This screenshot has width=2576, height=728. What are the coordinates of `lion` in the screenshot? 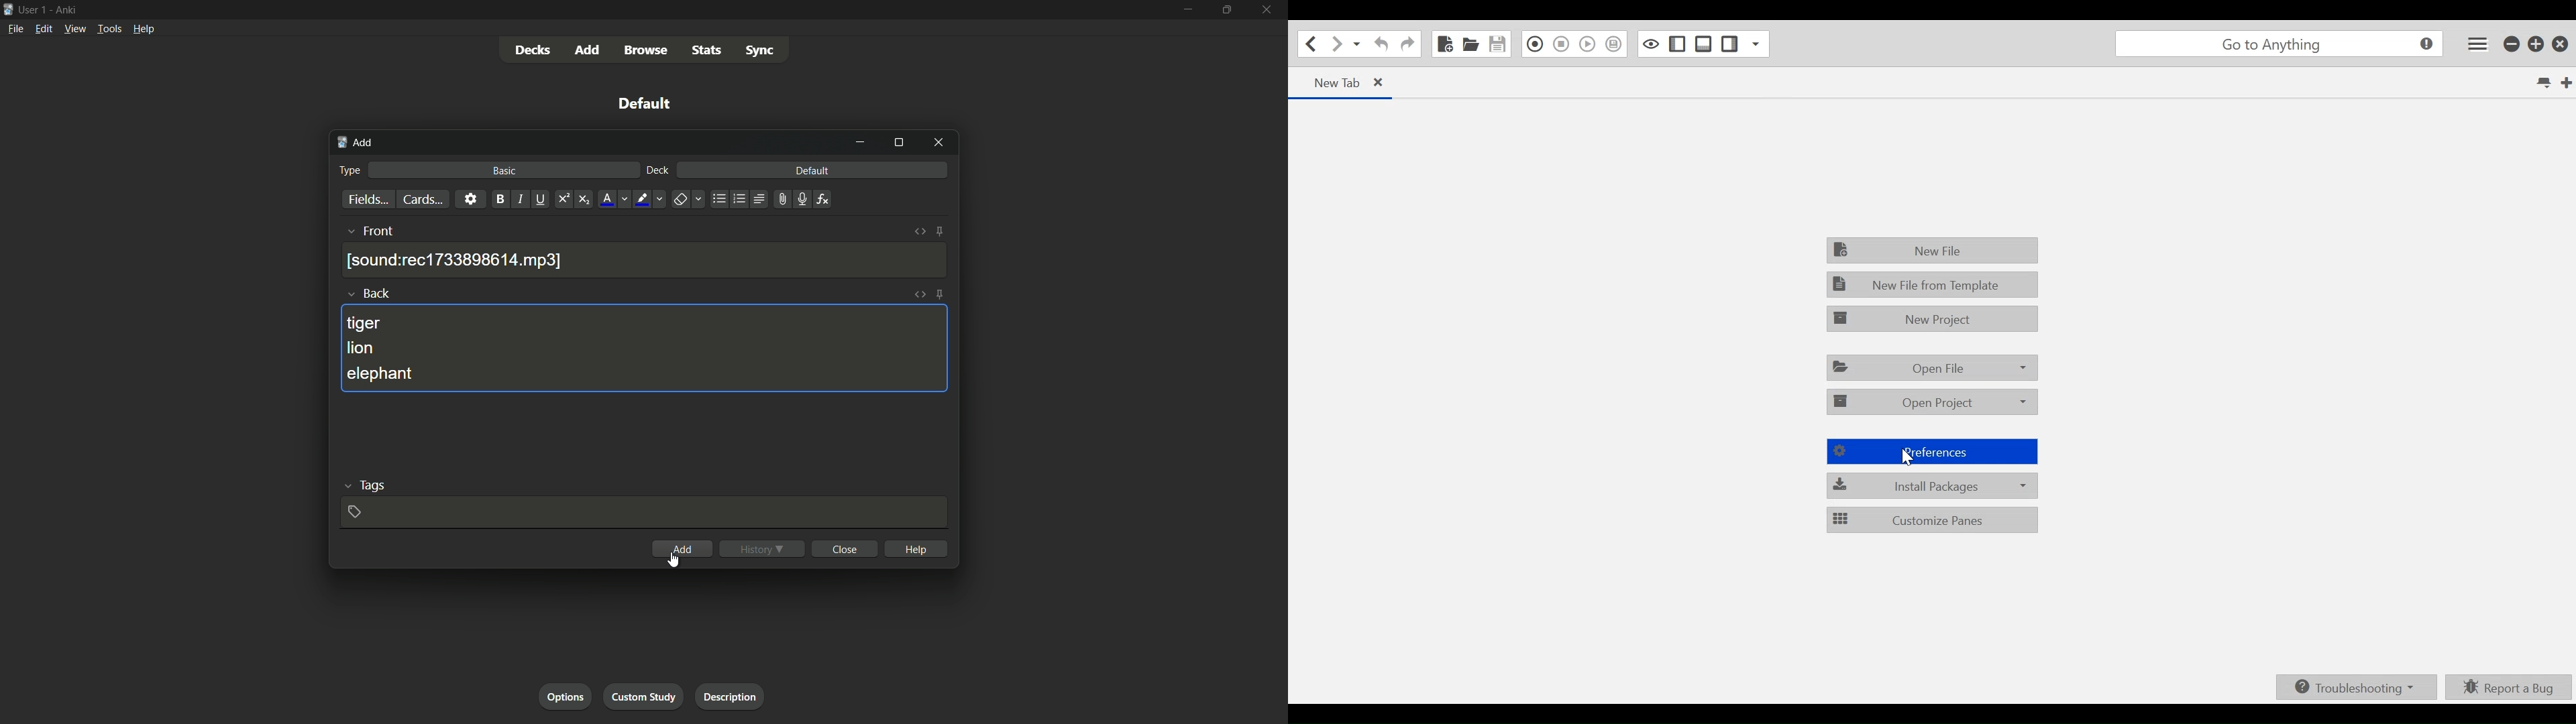 It's located at (364, 349).